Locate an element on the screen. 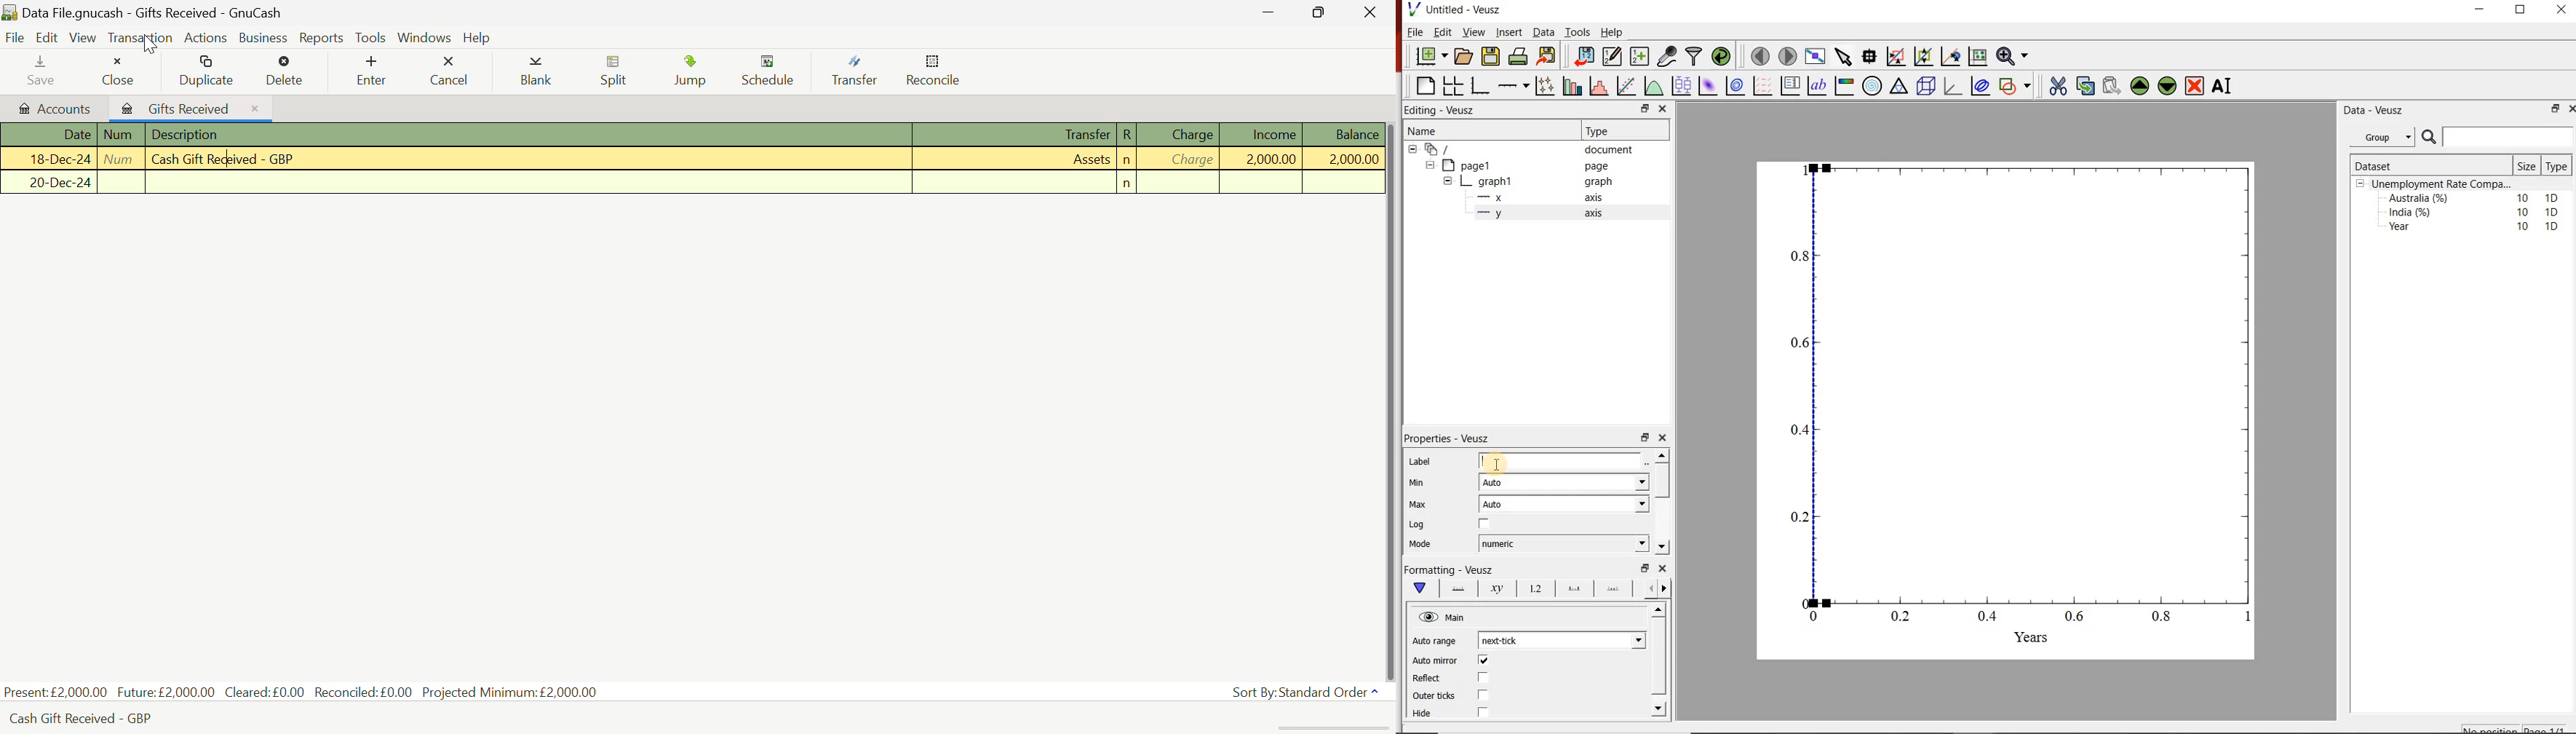 The image size is (2576, 756). Gifts Received Tab is located at coordinates (192, 106).